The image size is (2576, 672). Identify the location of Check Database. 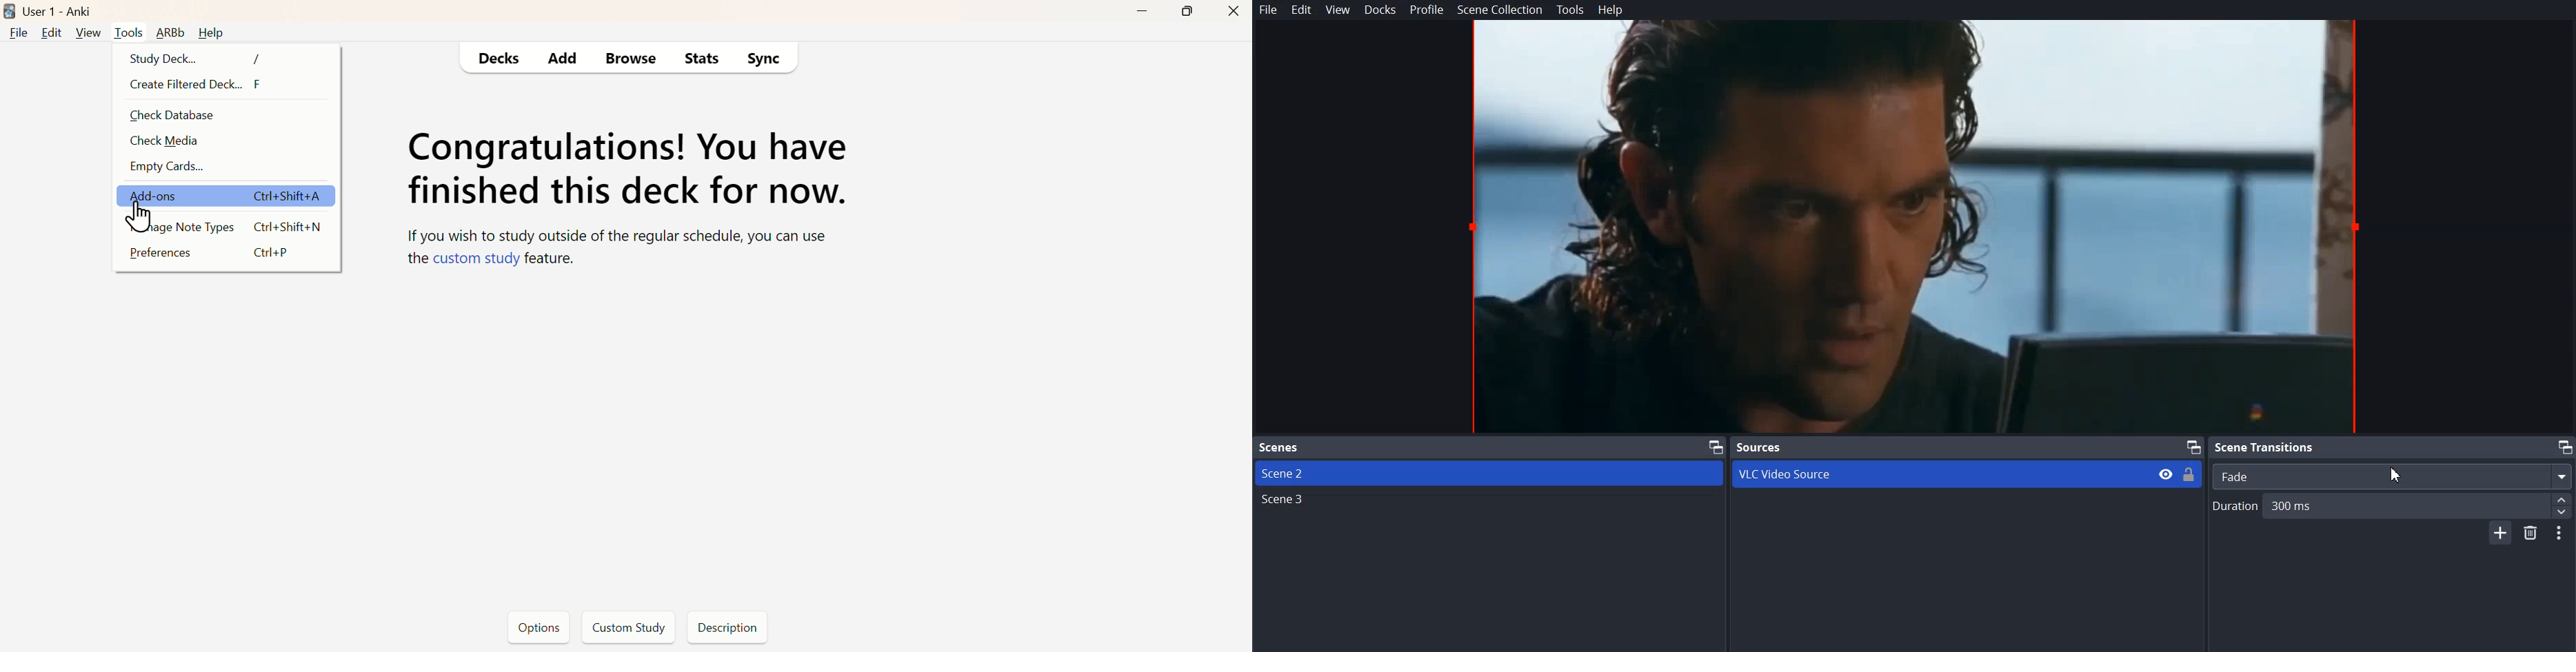
(166, 113).